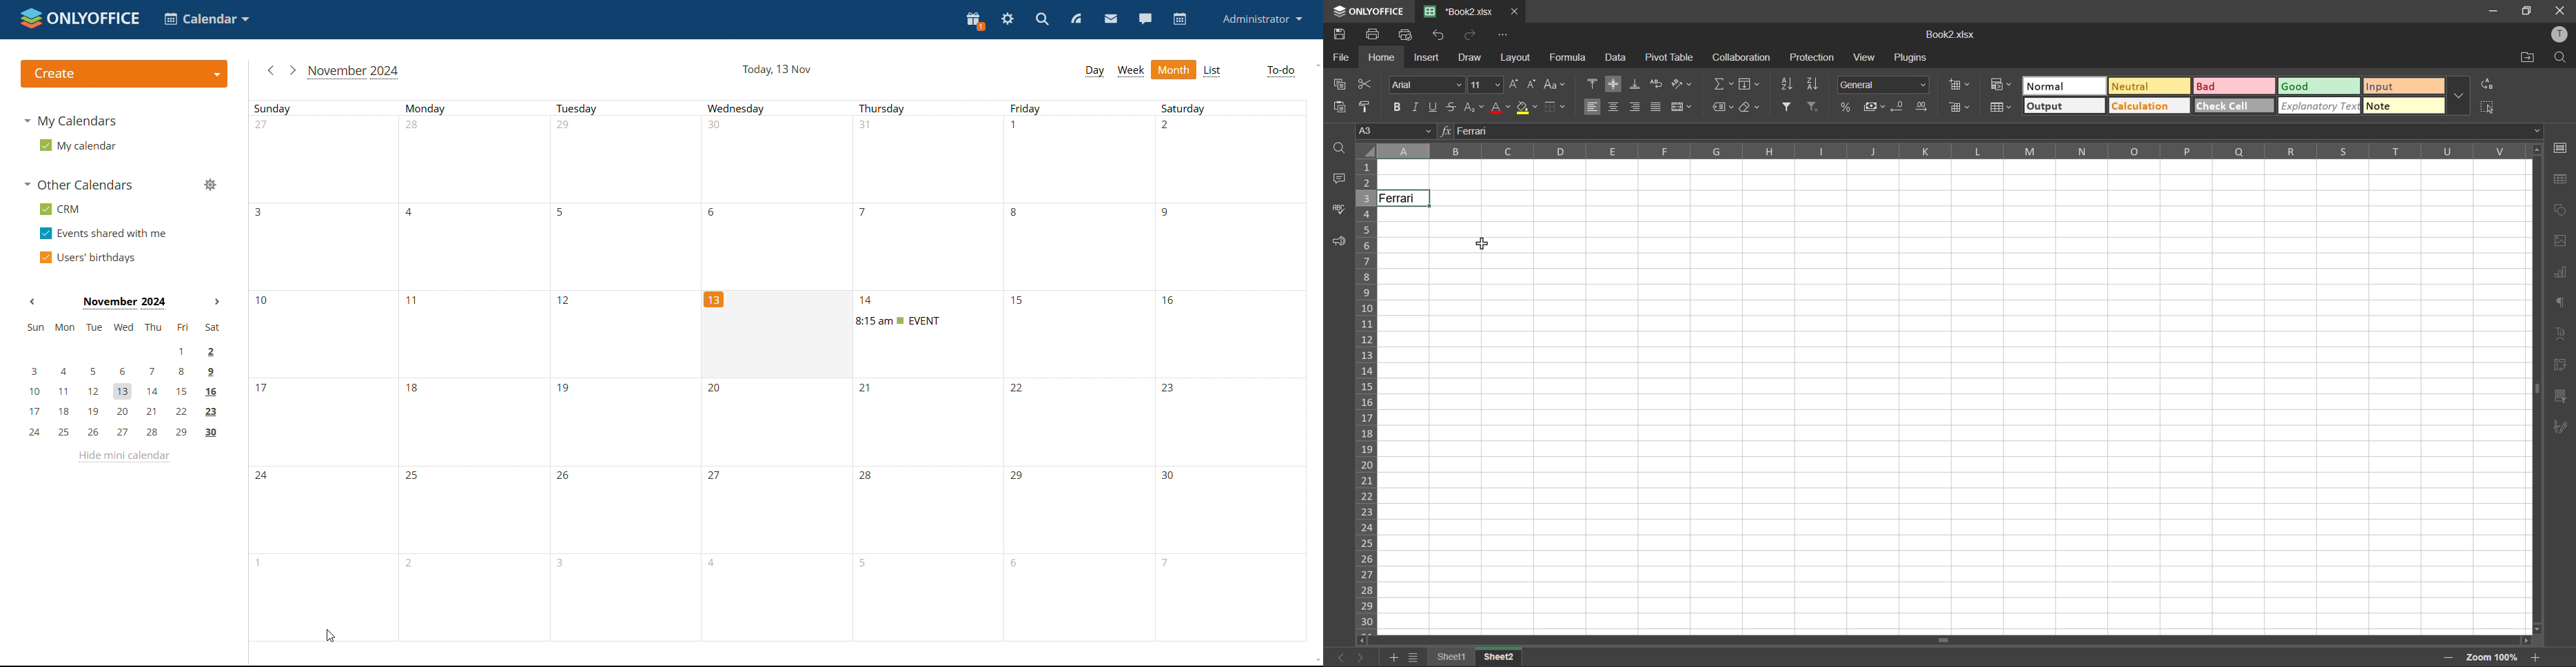 This screenshot has height=672, width=2576. I want to click on images, so click(2561, 241).